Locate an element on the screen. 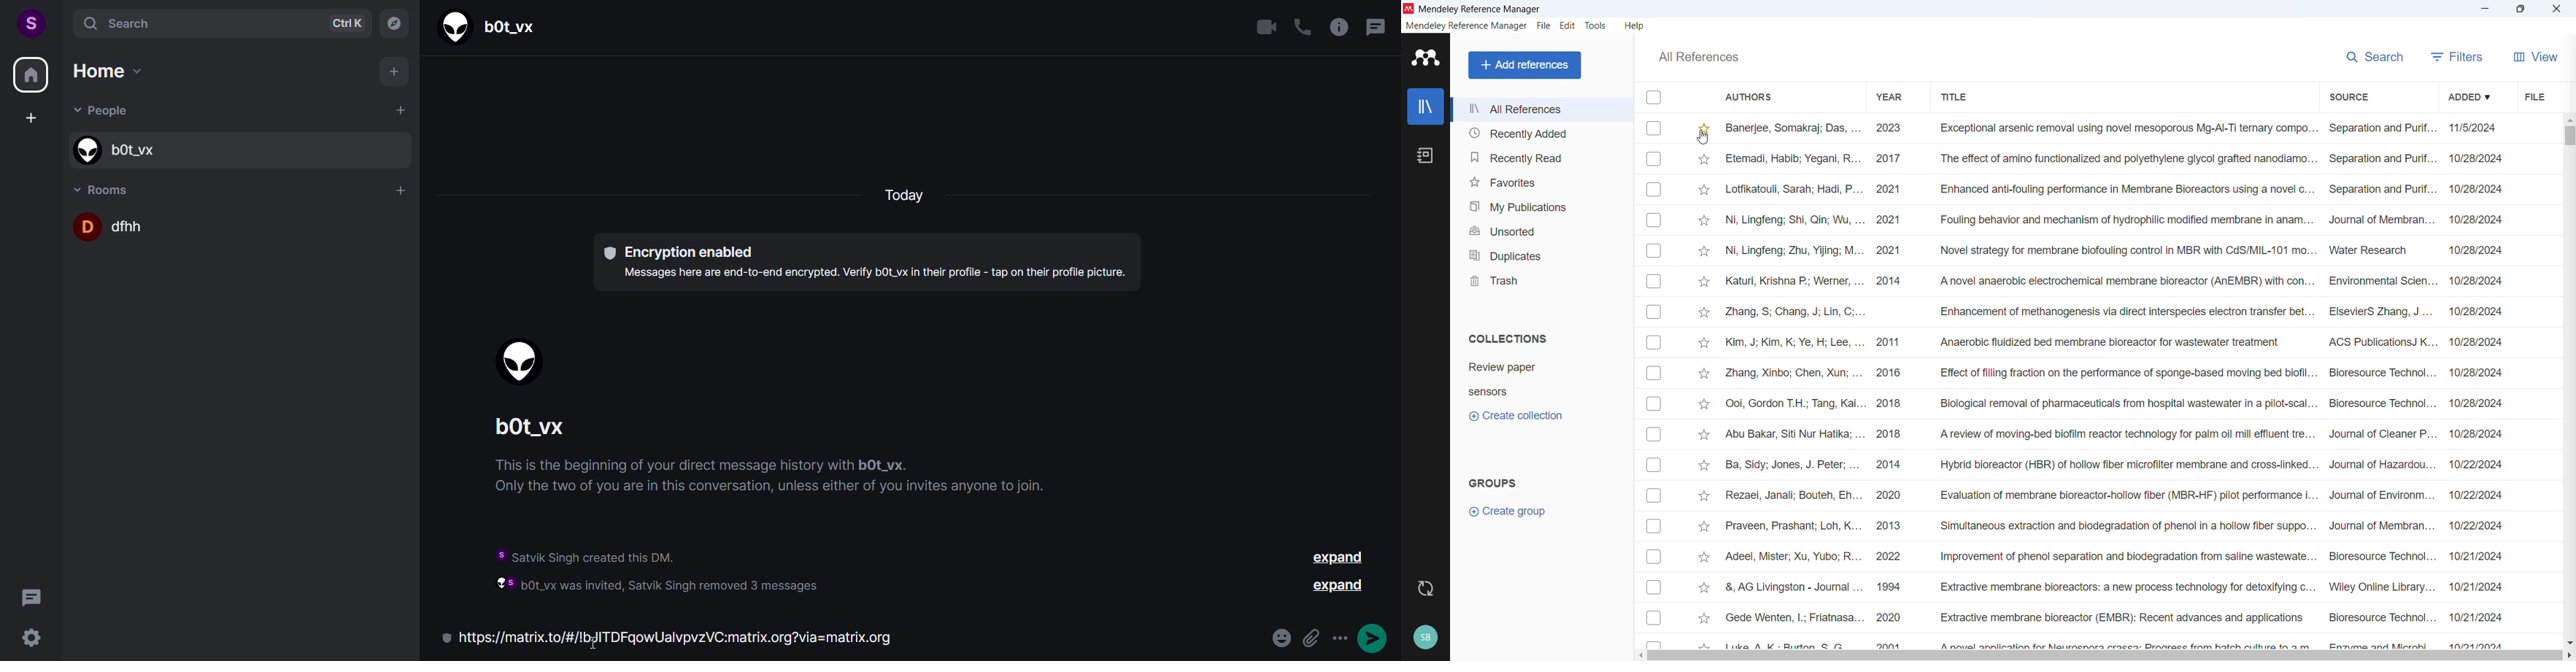 This screenshot has height=672, width=2576. search  is located at coordinates (2376, 57).